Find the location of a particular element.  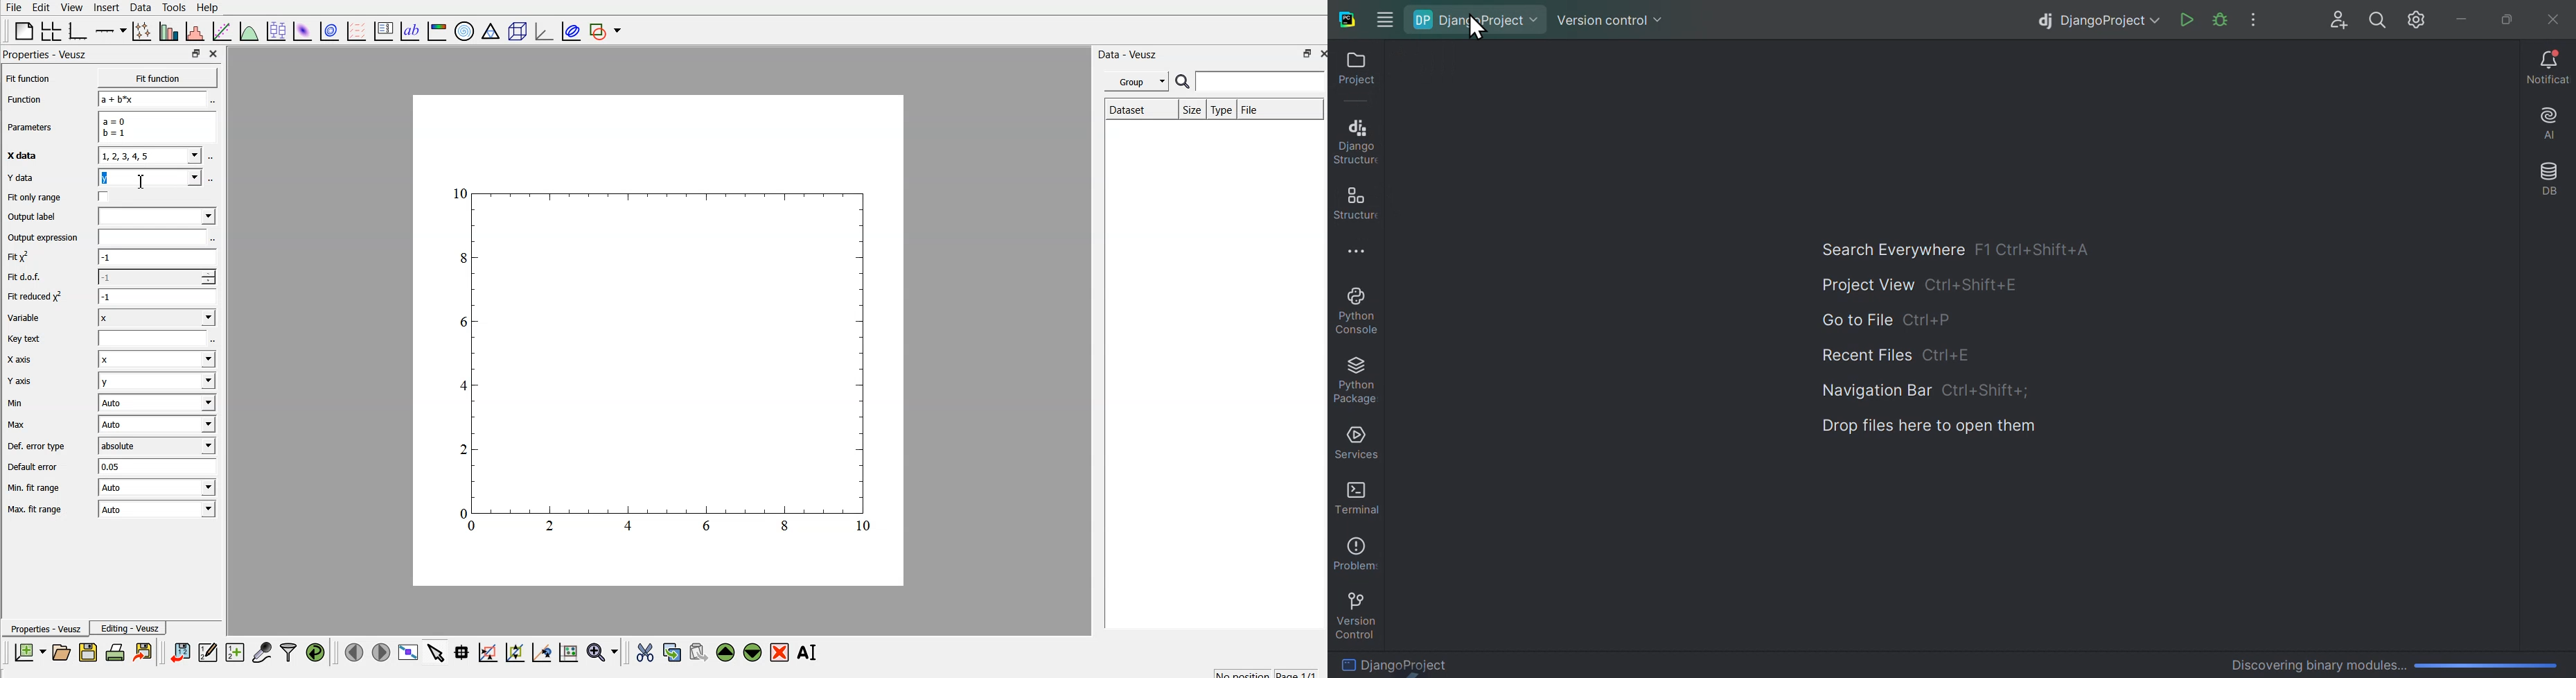

next page is located at coordinates (380, 654).